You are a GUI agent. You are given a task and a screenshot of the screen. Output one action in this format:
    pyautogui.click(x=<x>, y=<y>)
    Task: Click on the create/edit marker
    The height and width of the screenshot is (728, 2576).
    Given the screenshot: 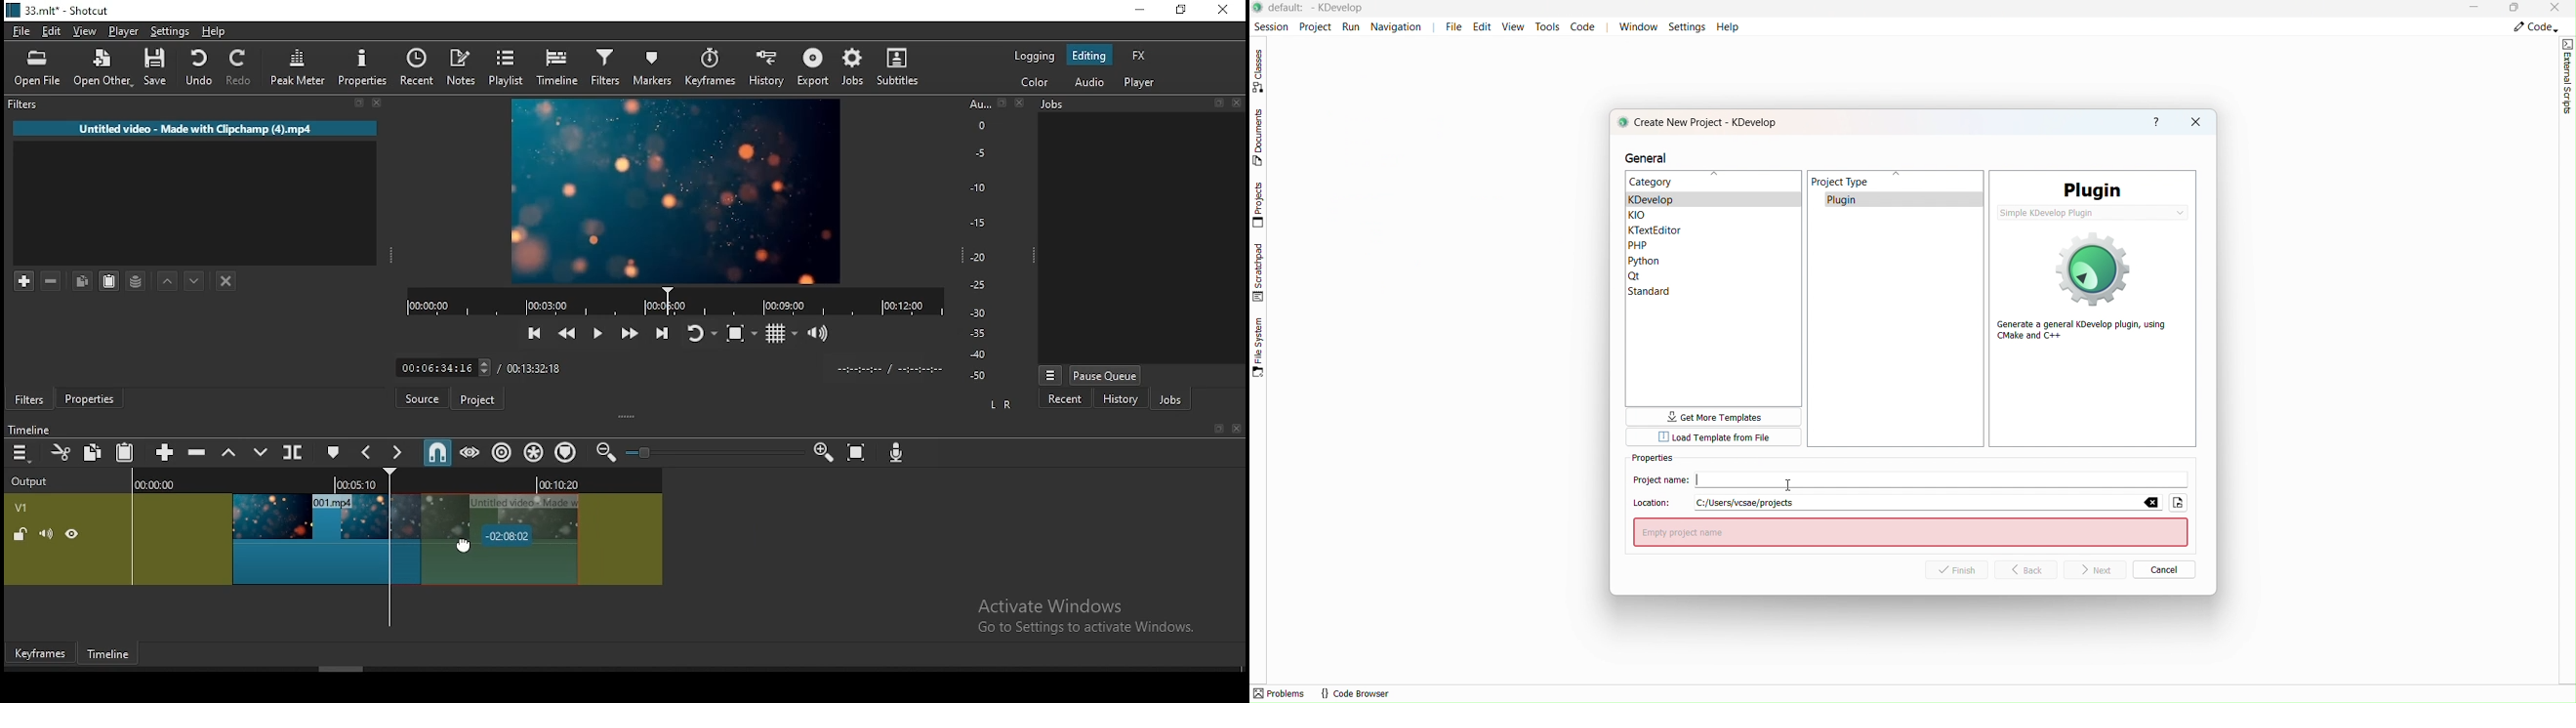 What is the action you would take?
    pyautogui.click(x=336, y=453)
    